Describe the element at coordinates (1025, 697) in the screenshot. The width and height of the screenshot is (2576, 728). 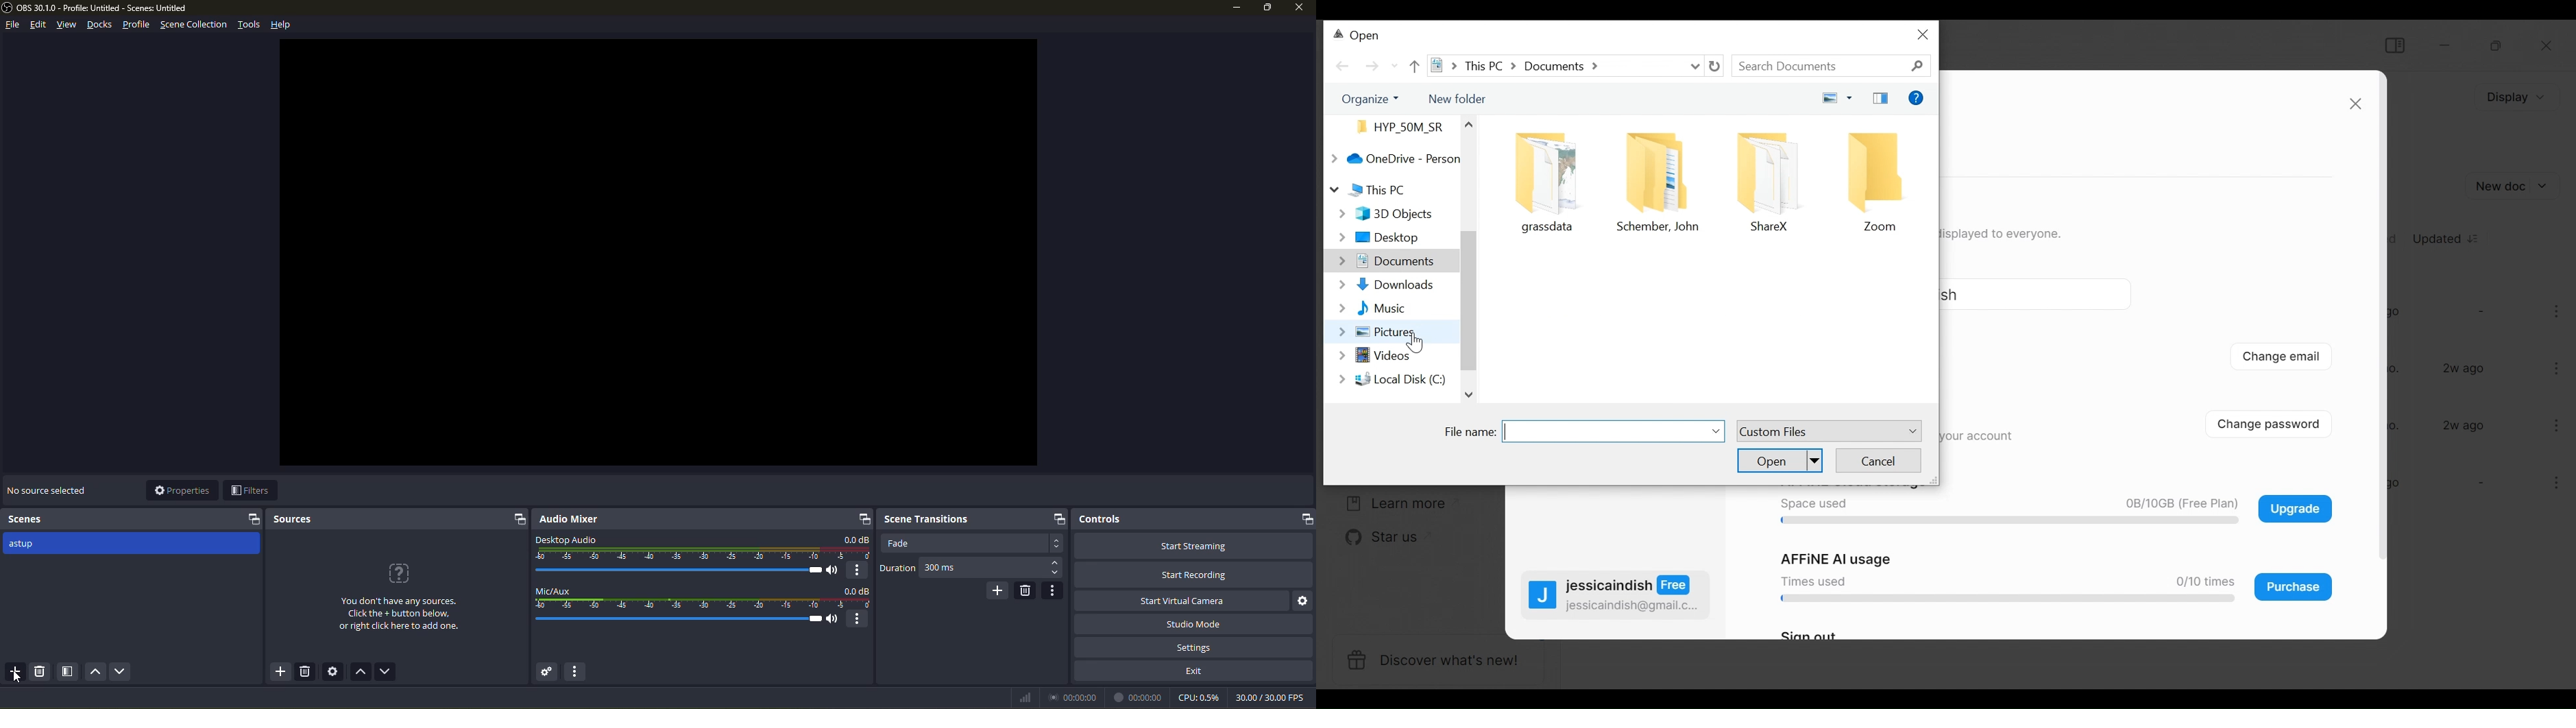
I see `network` at that location.